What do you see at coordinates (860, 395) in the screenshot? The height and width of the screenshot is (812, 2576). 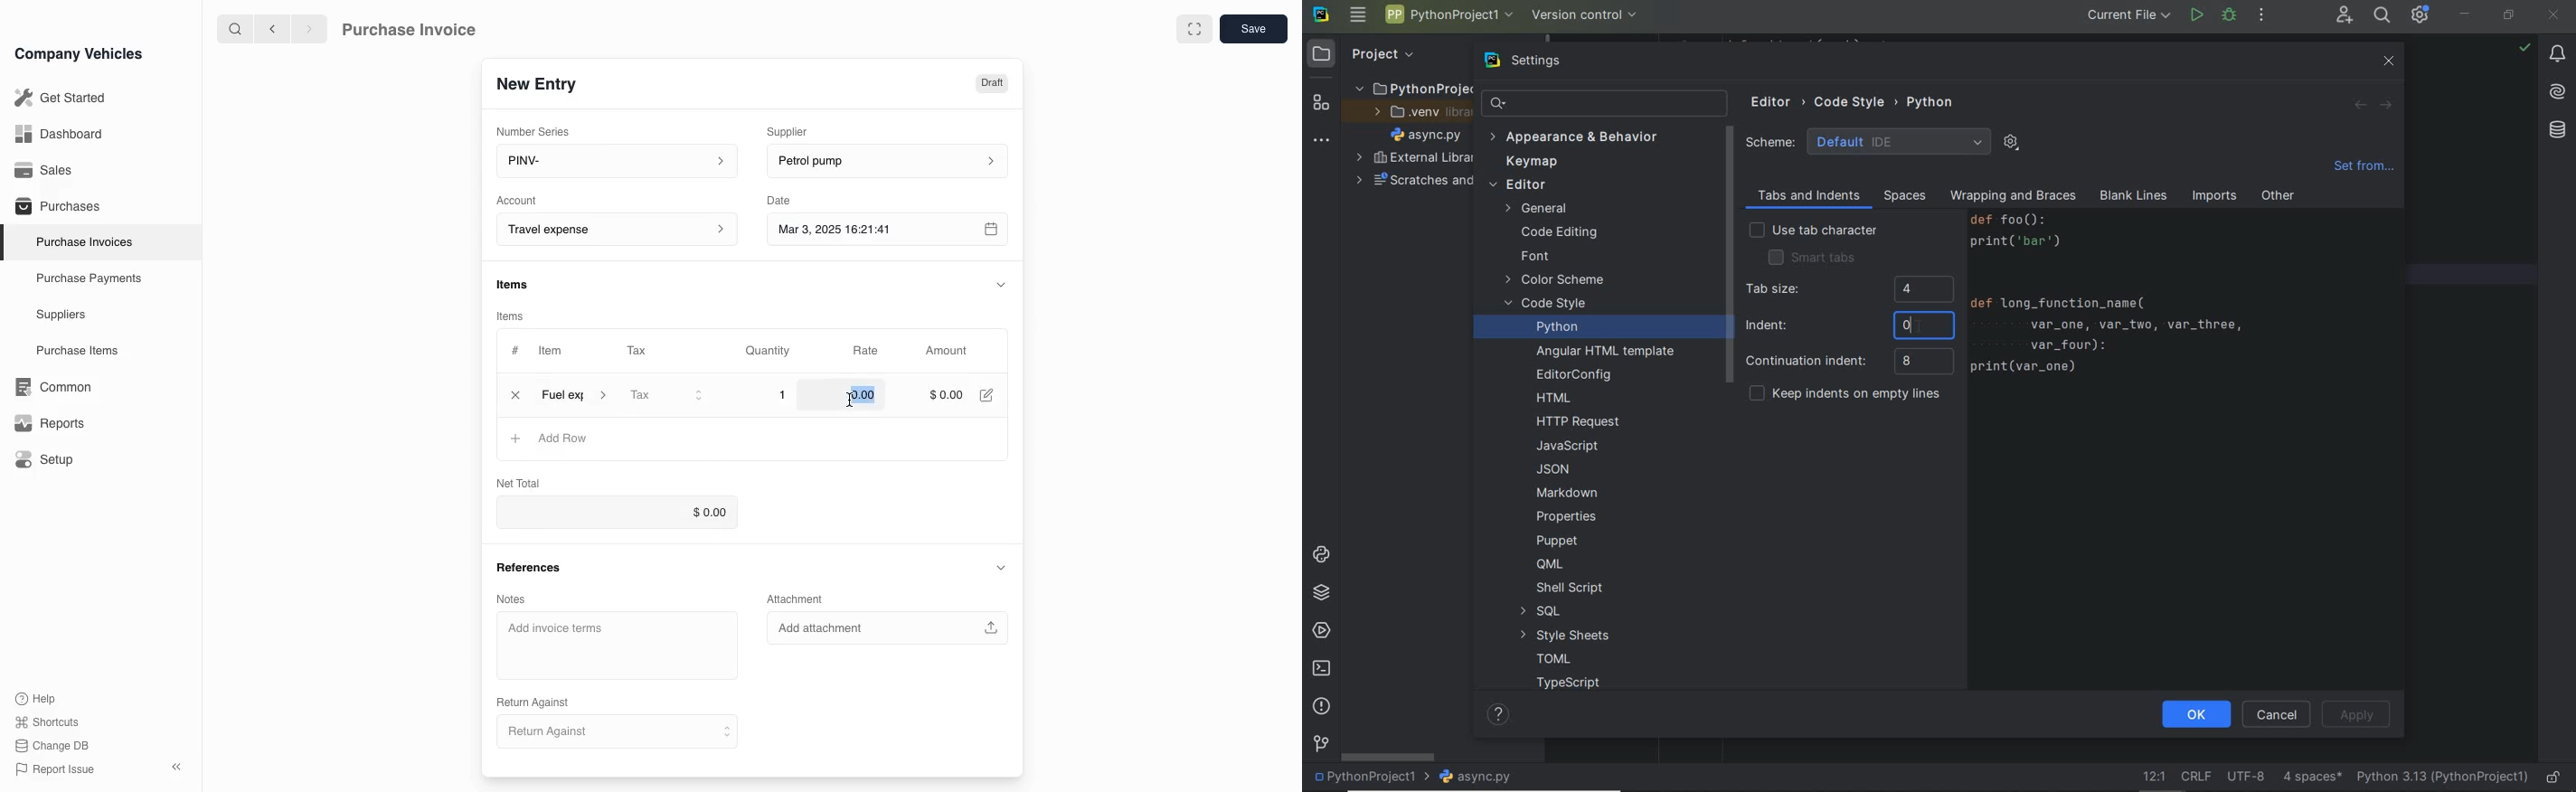 I see `$0.00` at bounding box center [860, 395].